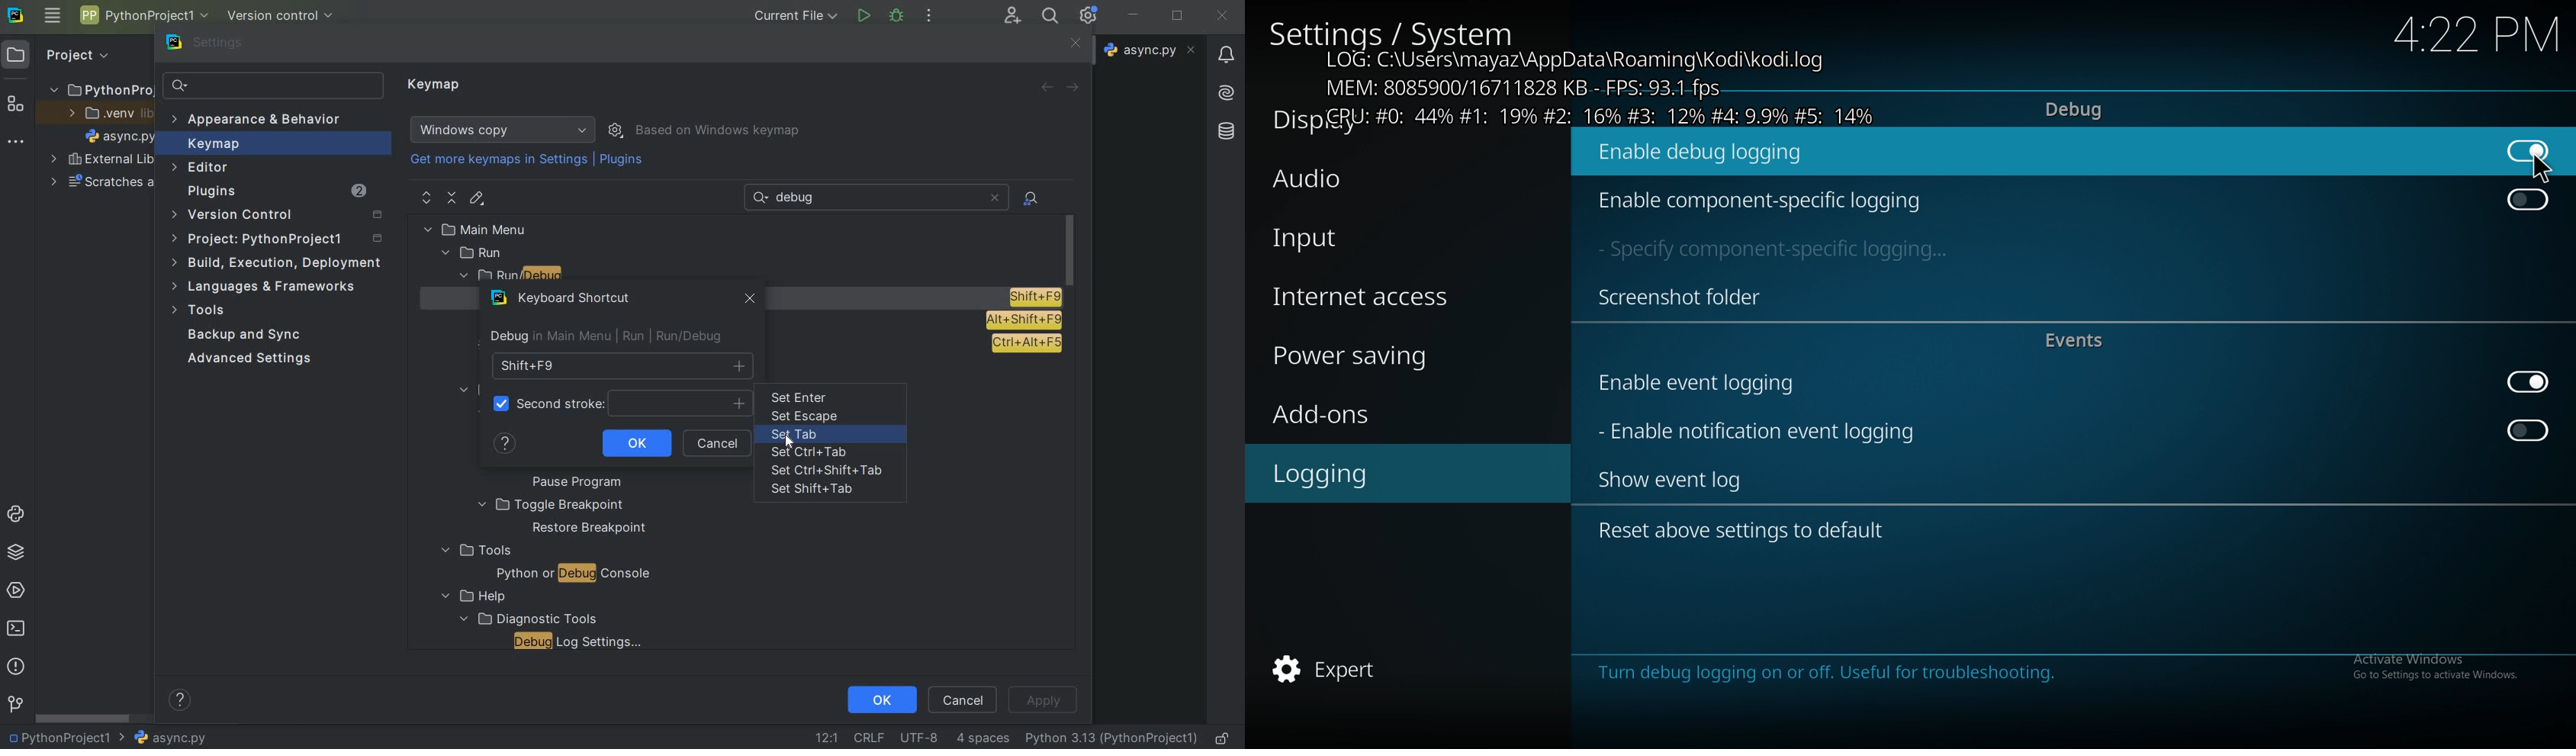 The image size is (2576, 756). I want to click on enable debug logging, so click(1714, 151).